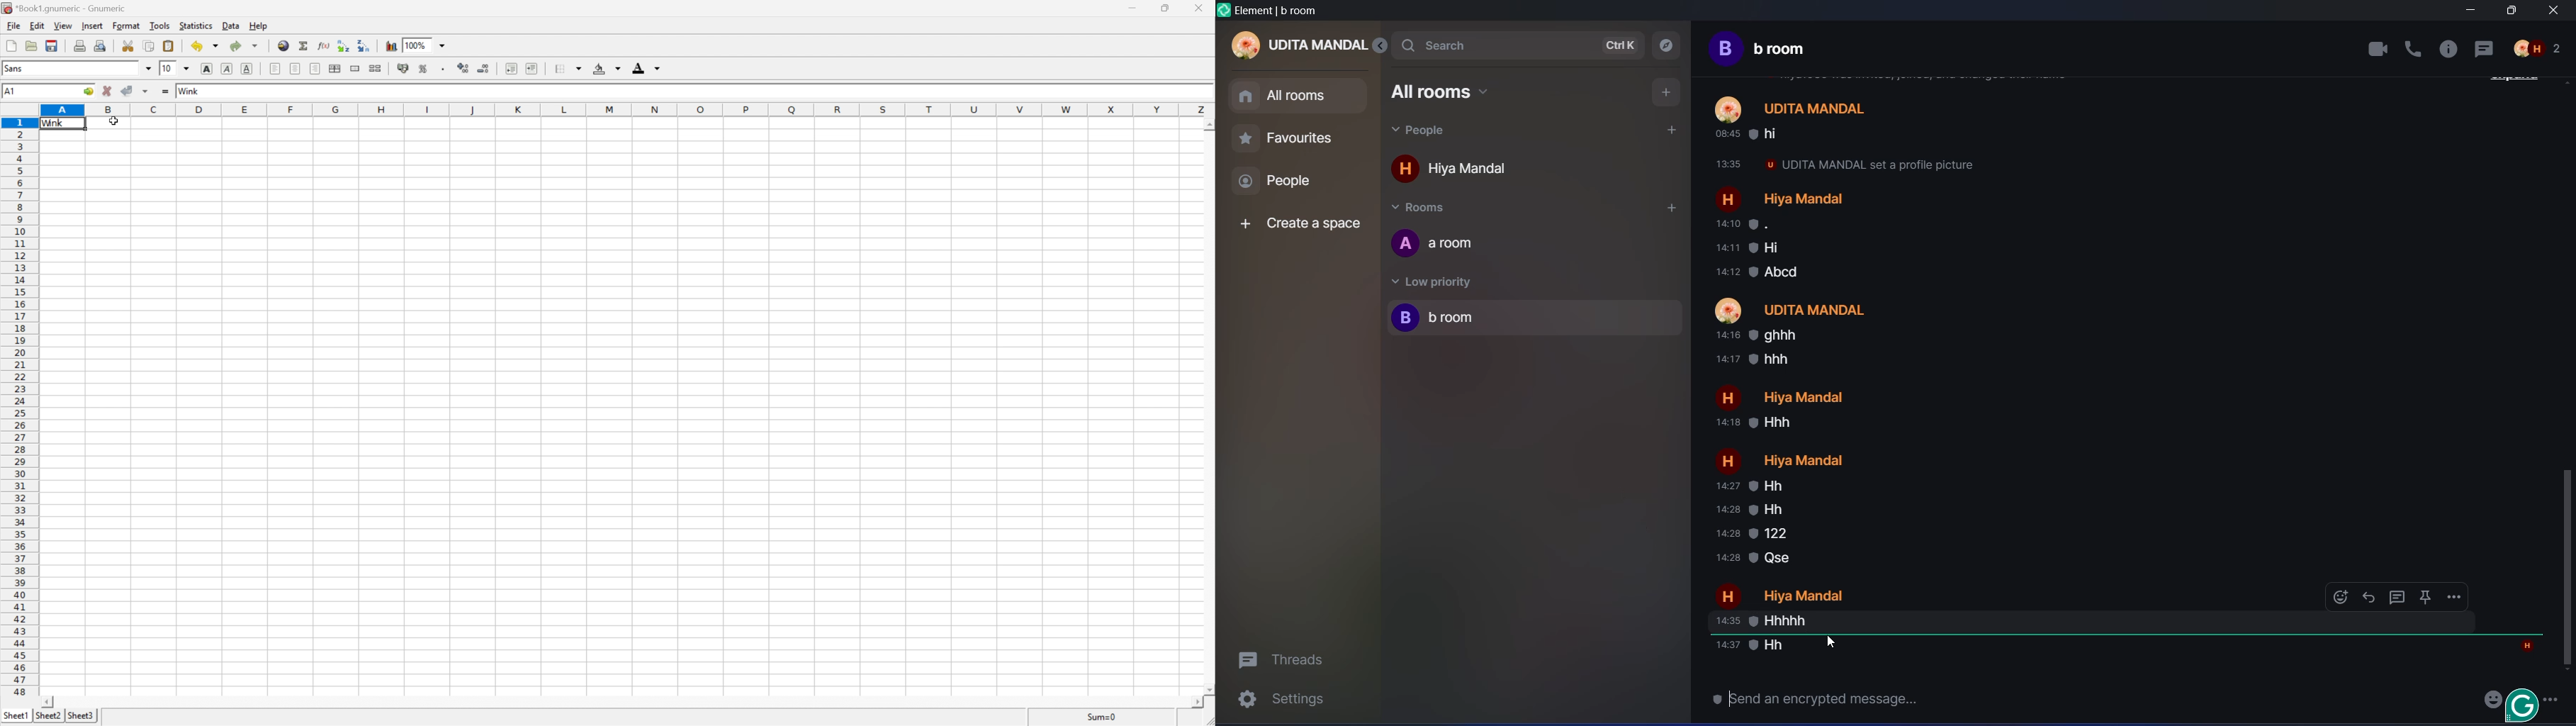 The image size is (2576, 728). Describe the element at coordinates (1765, 52) in the screenshot. I see `a room` at that location.